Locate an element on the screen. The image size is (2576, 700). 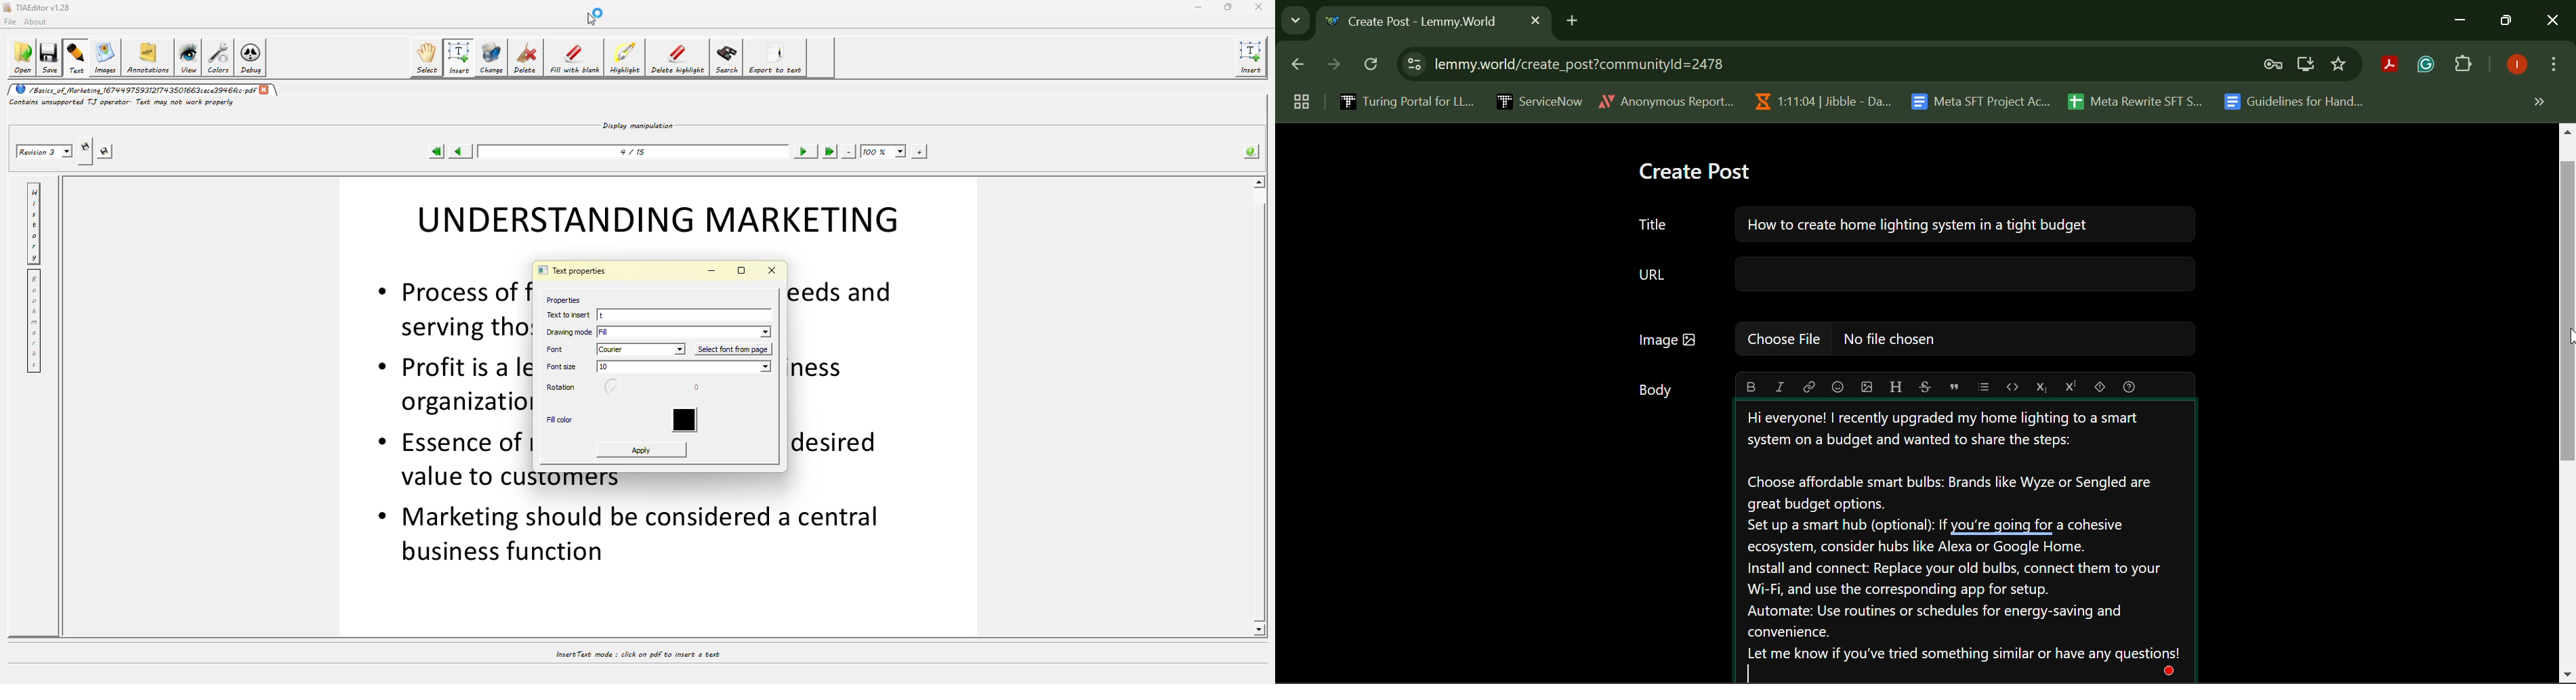
Close Window is located at coordinates (2553, 22).